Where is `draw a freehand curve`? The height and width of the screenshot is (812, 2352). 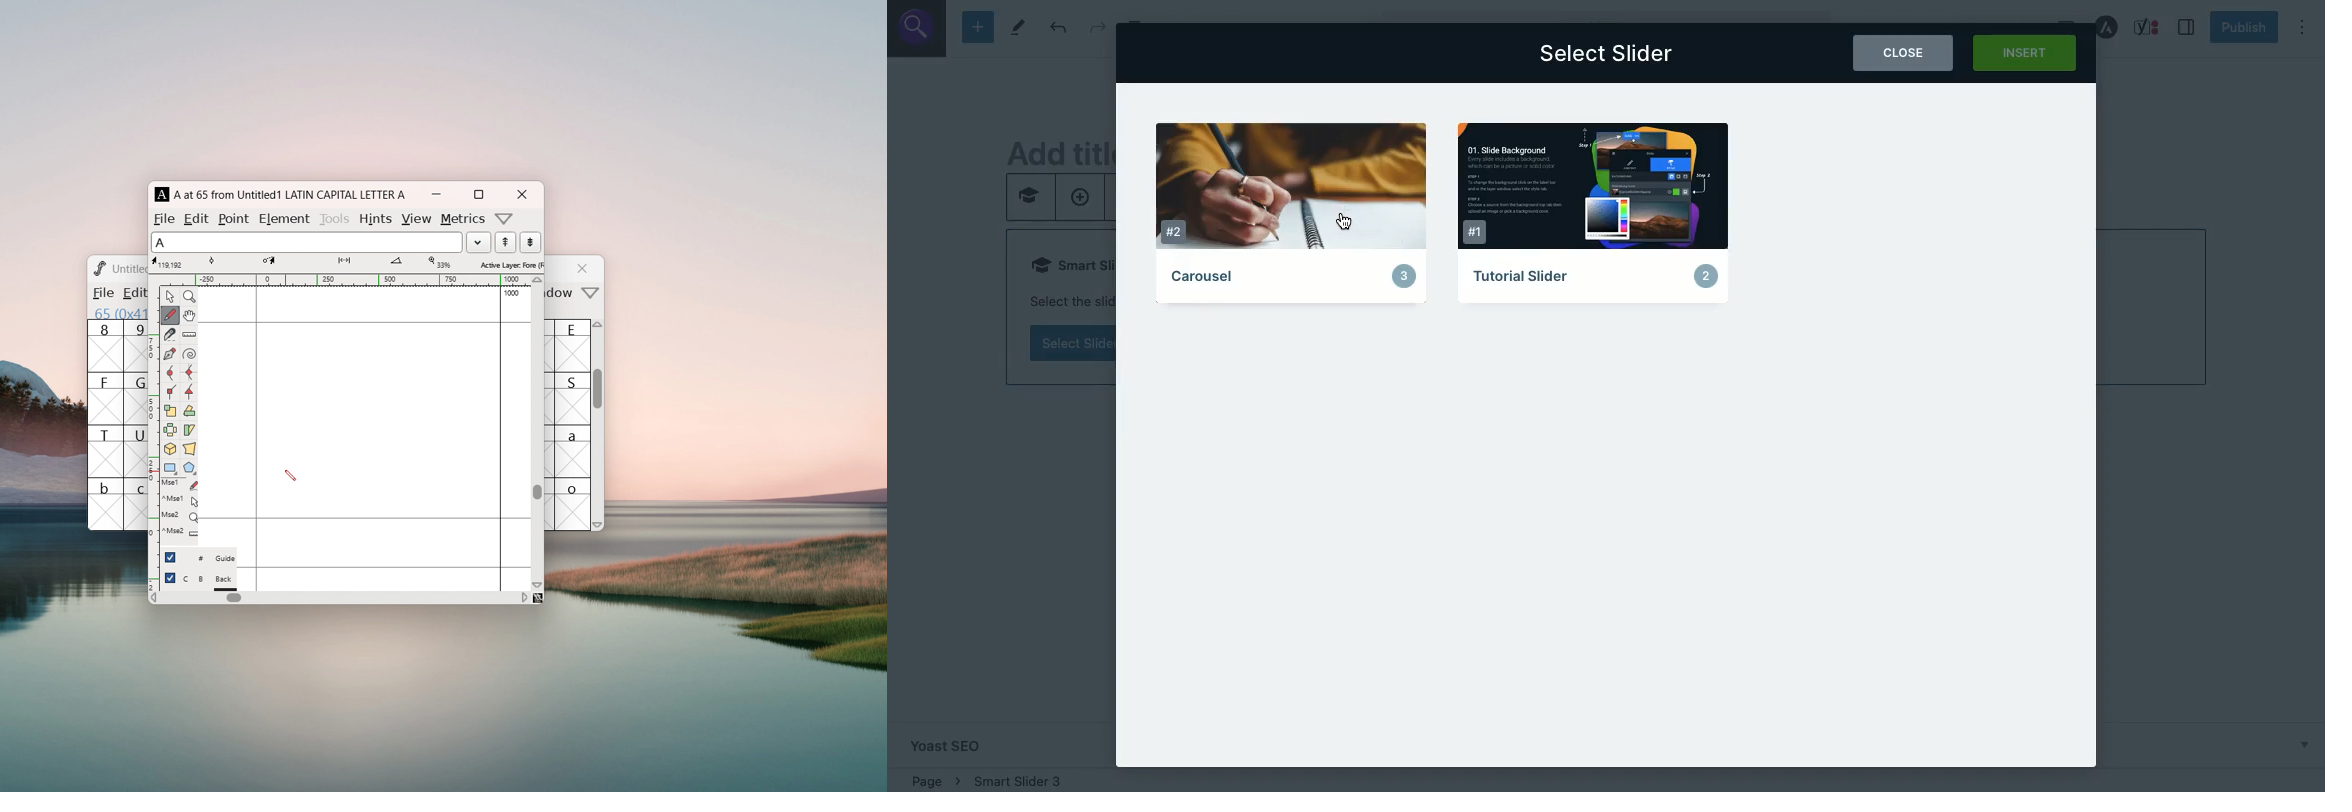 draw a freehand curve is located at coordinates (170, 315).